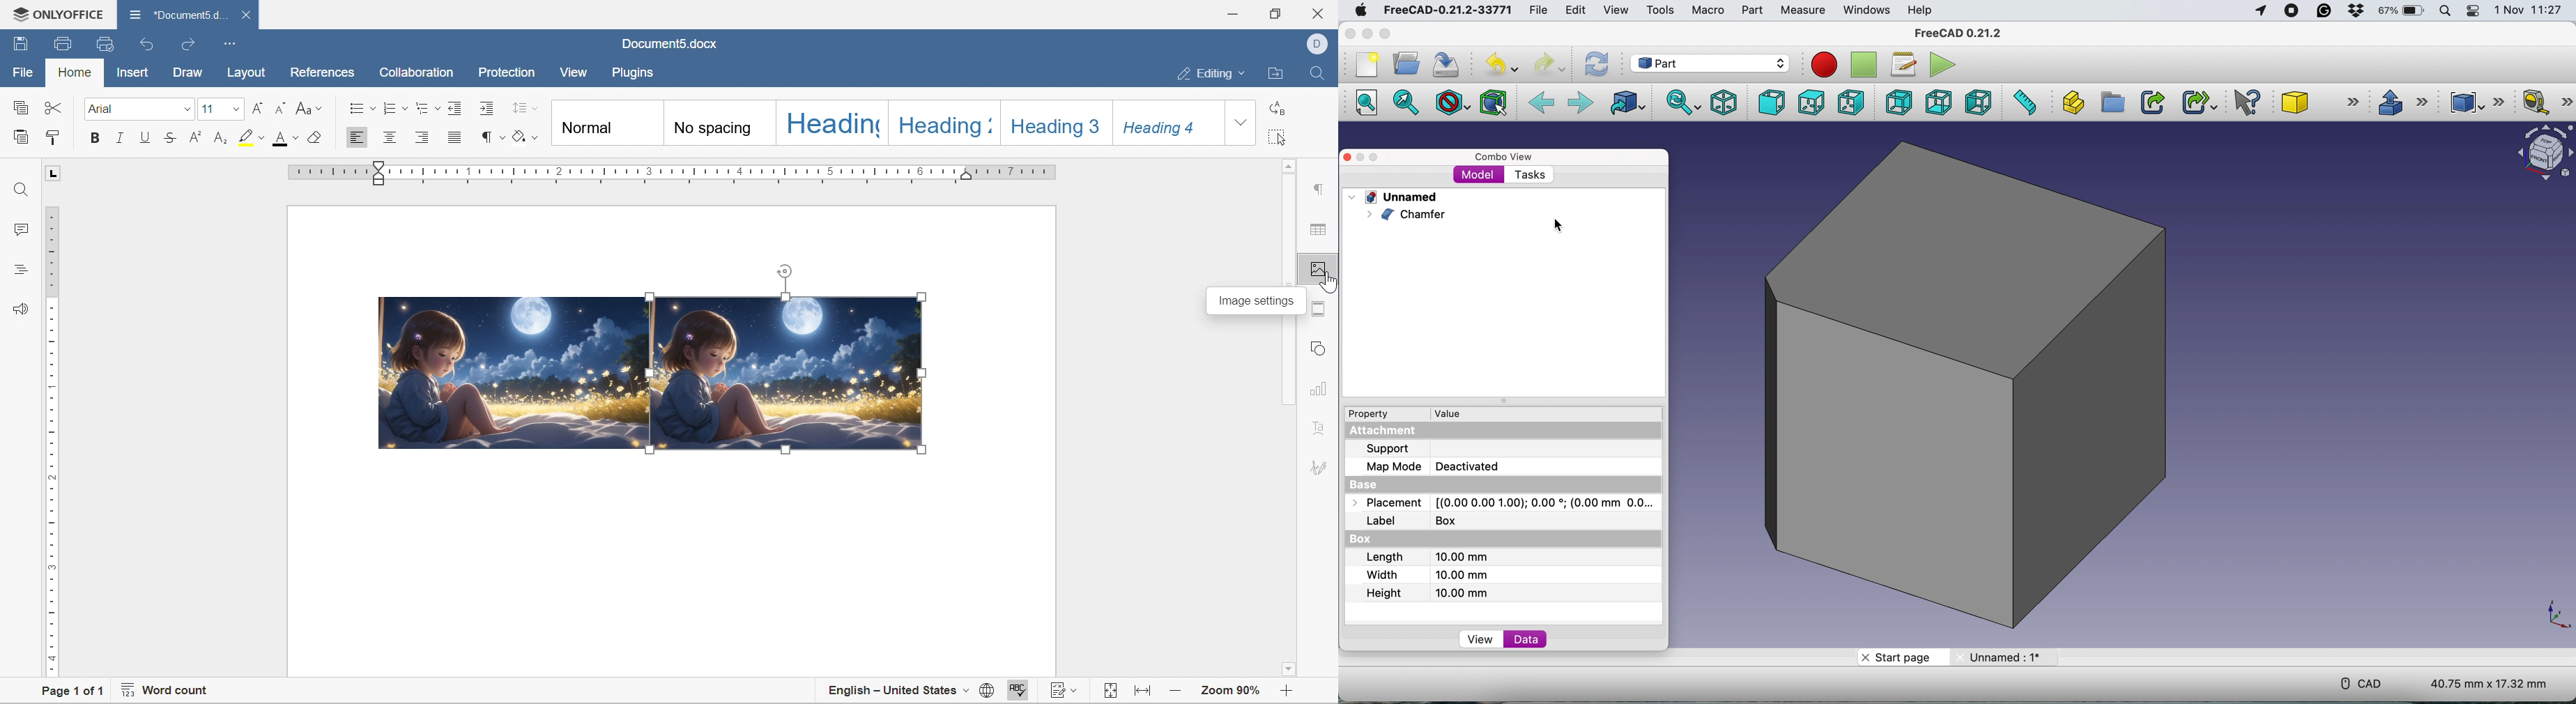  I want to click on header and foot settings, so click(1319, 308).